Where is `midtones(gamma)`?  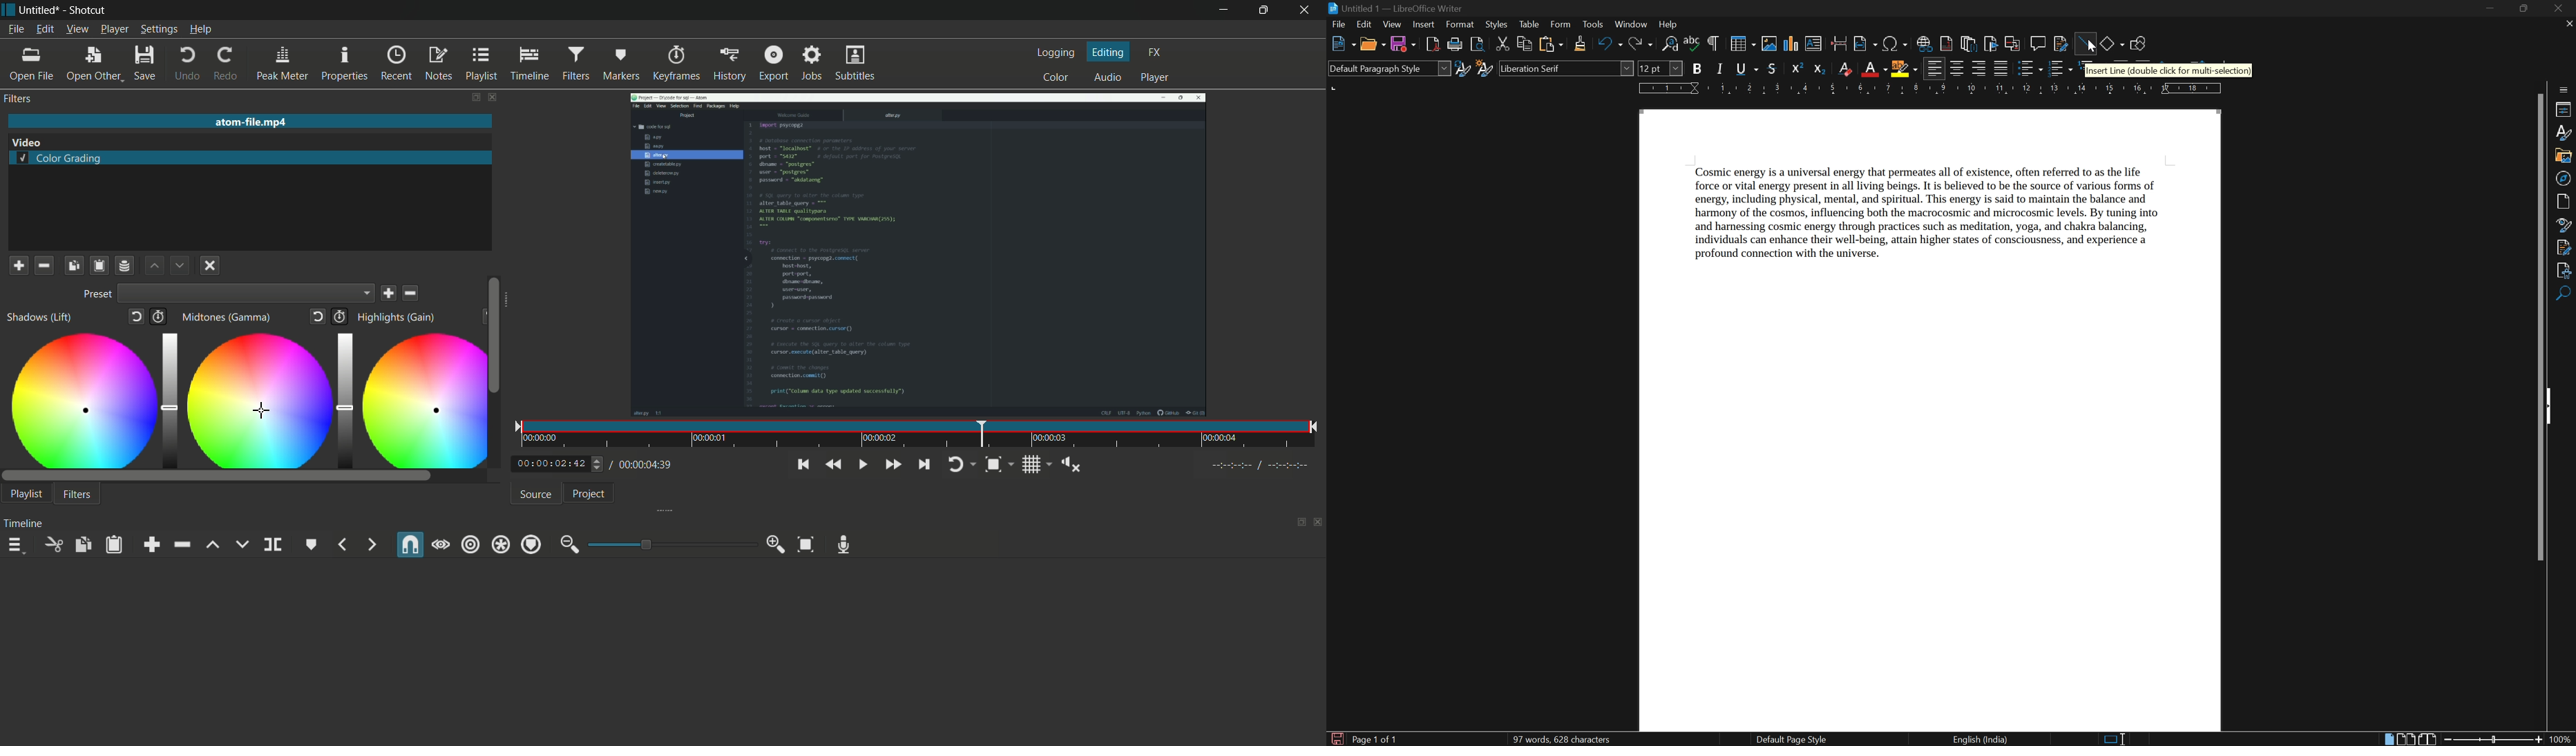
midtones(gamma) is located at coordinates (229, 318).